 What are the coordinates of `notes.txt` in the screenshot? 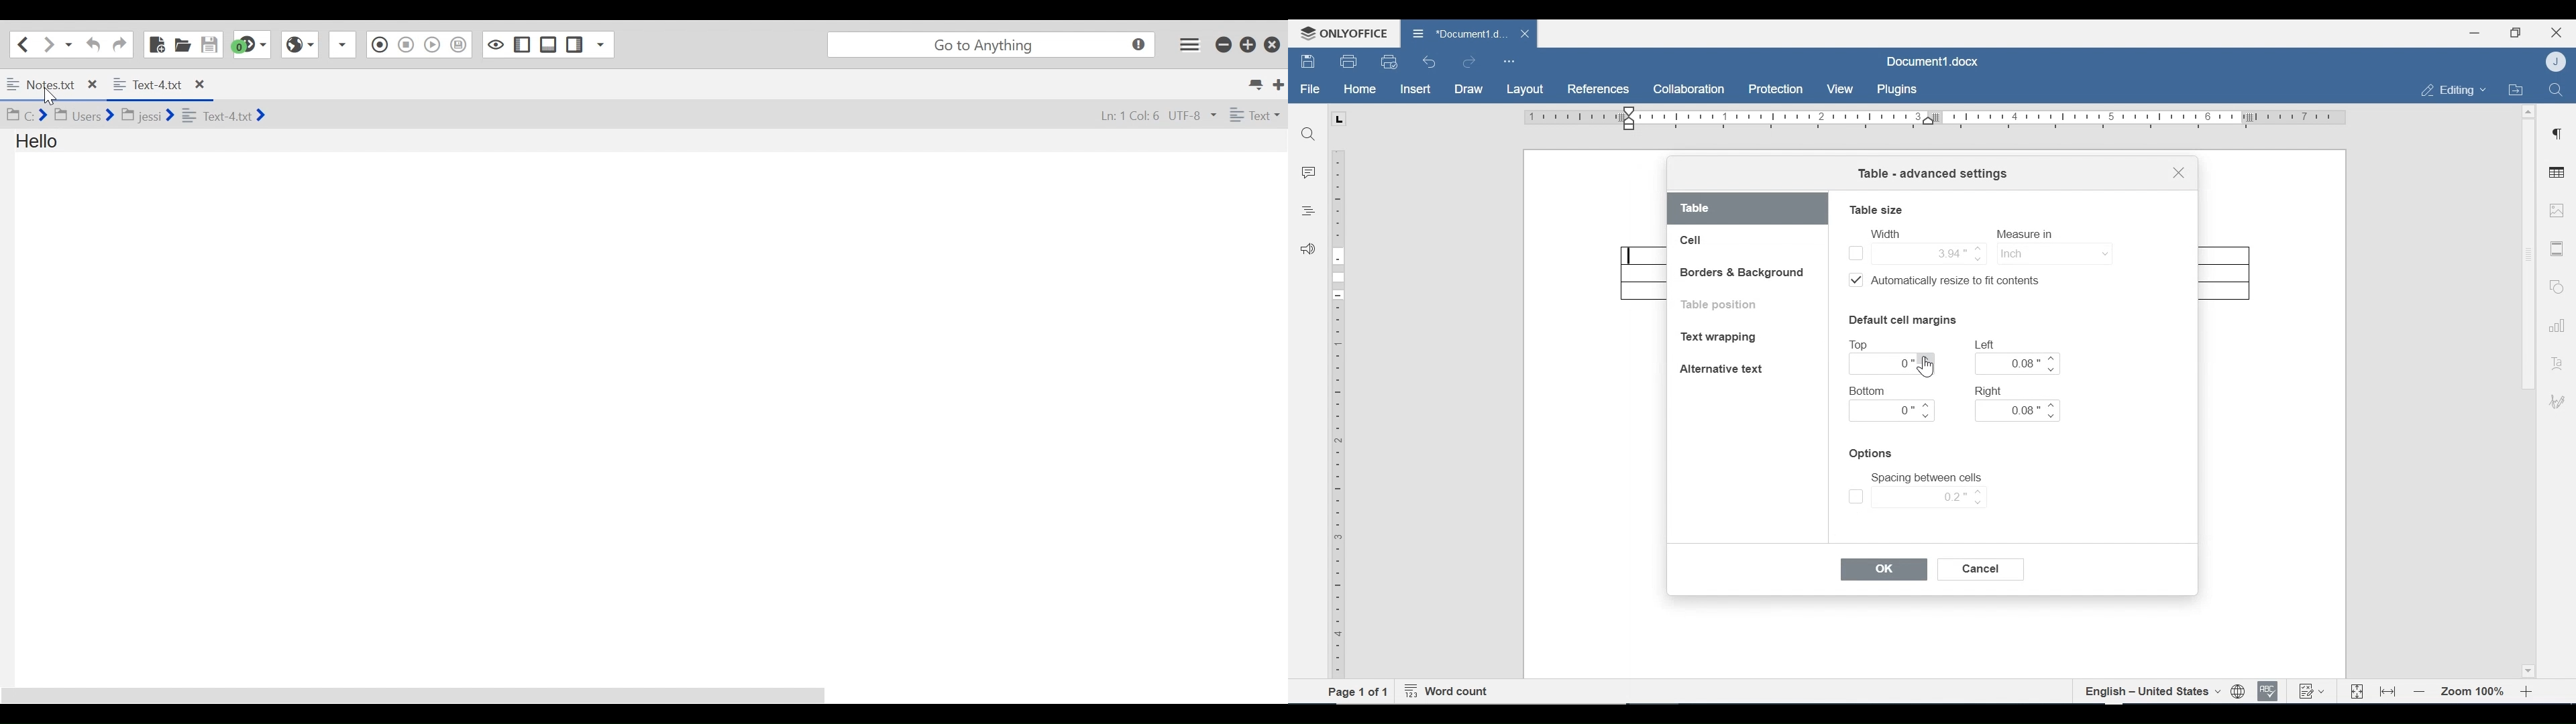 It's located at (224, 115).